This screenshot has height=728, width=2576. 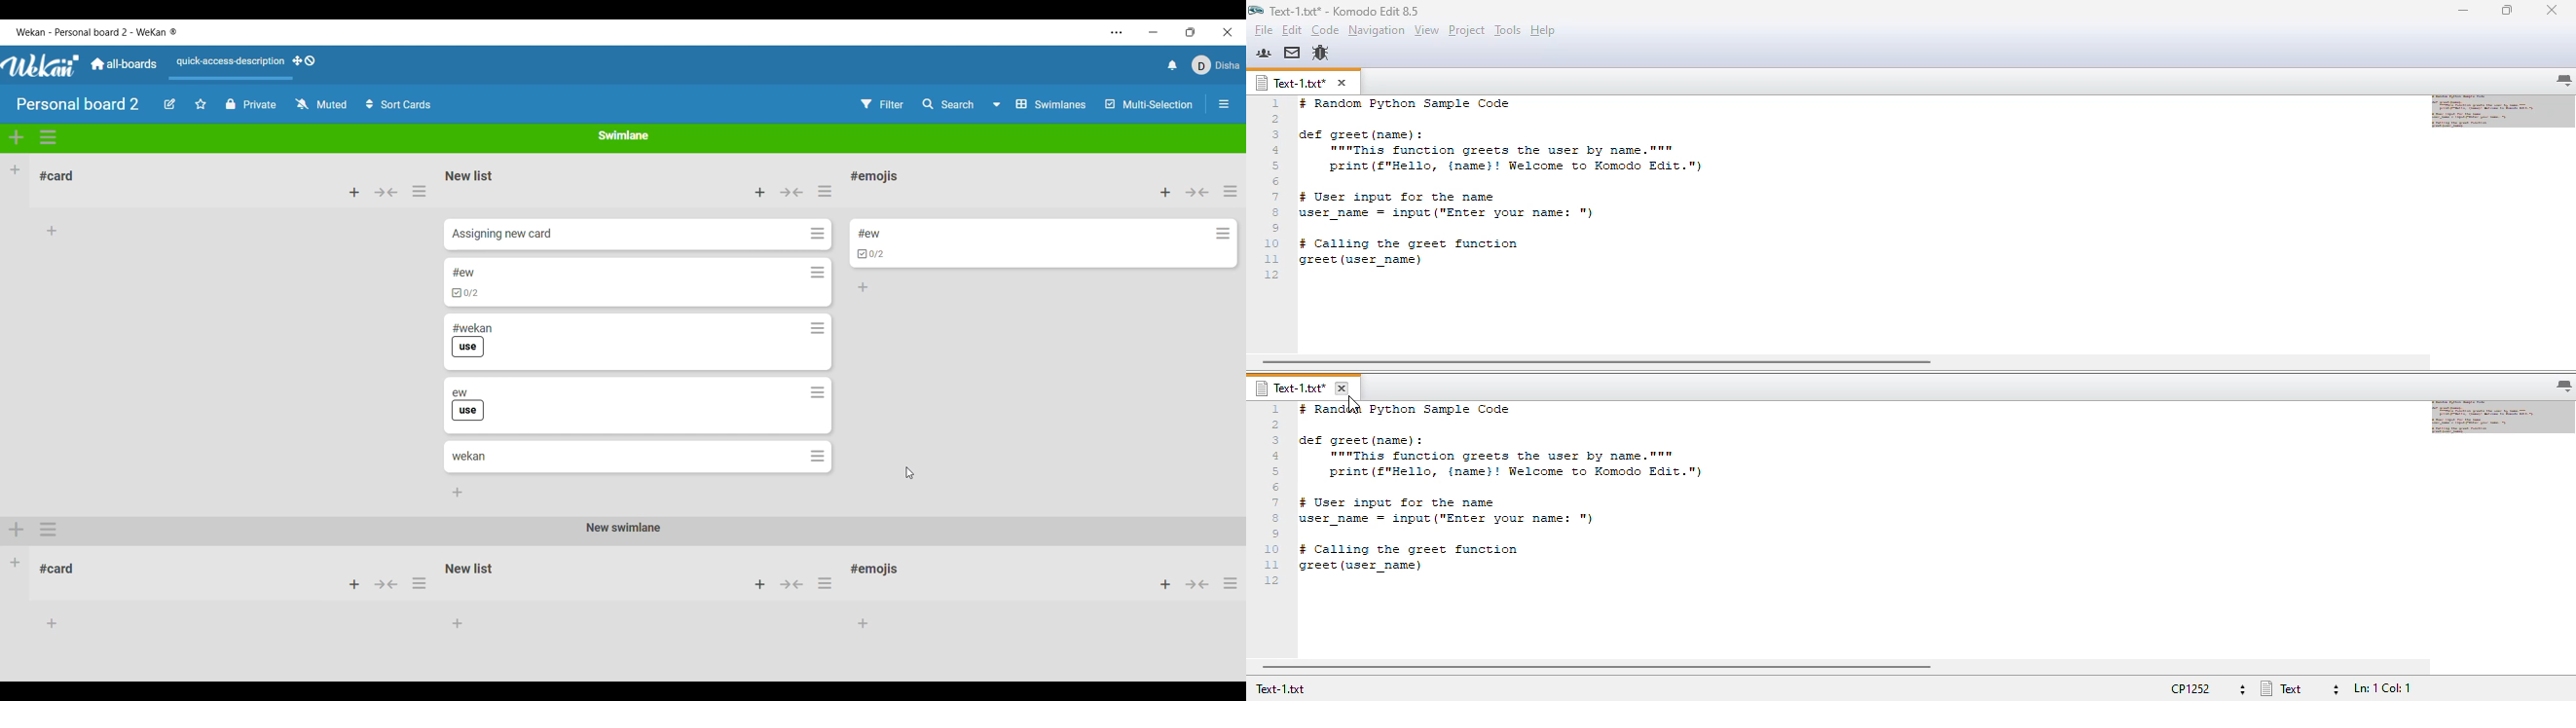 What do you see at coordinates (2300, 688) in the screenshot?
I see `file type` at bounding box center [2300, 688].